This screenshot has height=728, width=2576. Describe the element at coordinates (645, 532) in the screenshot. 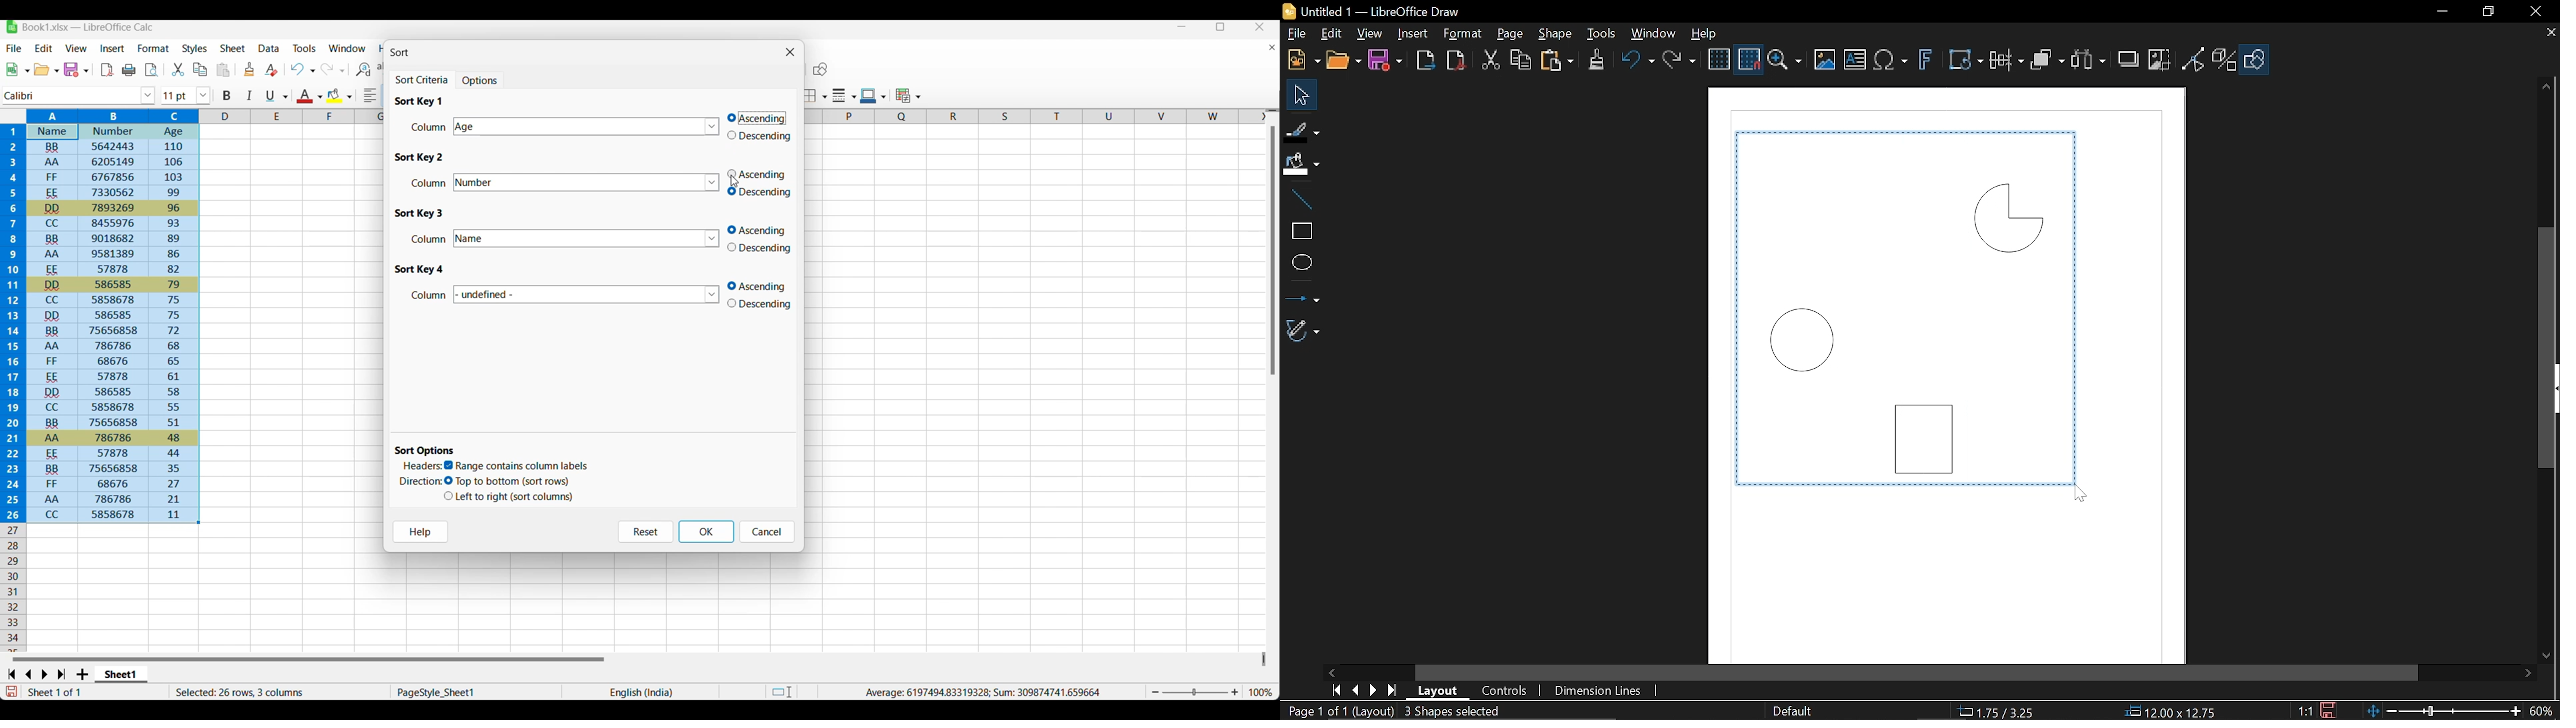

I see `Reset to default` at that location.